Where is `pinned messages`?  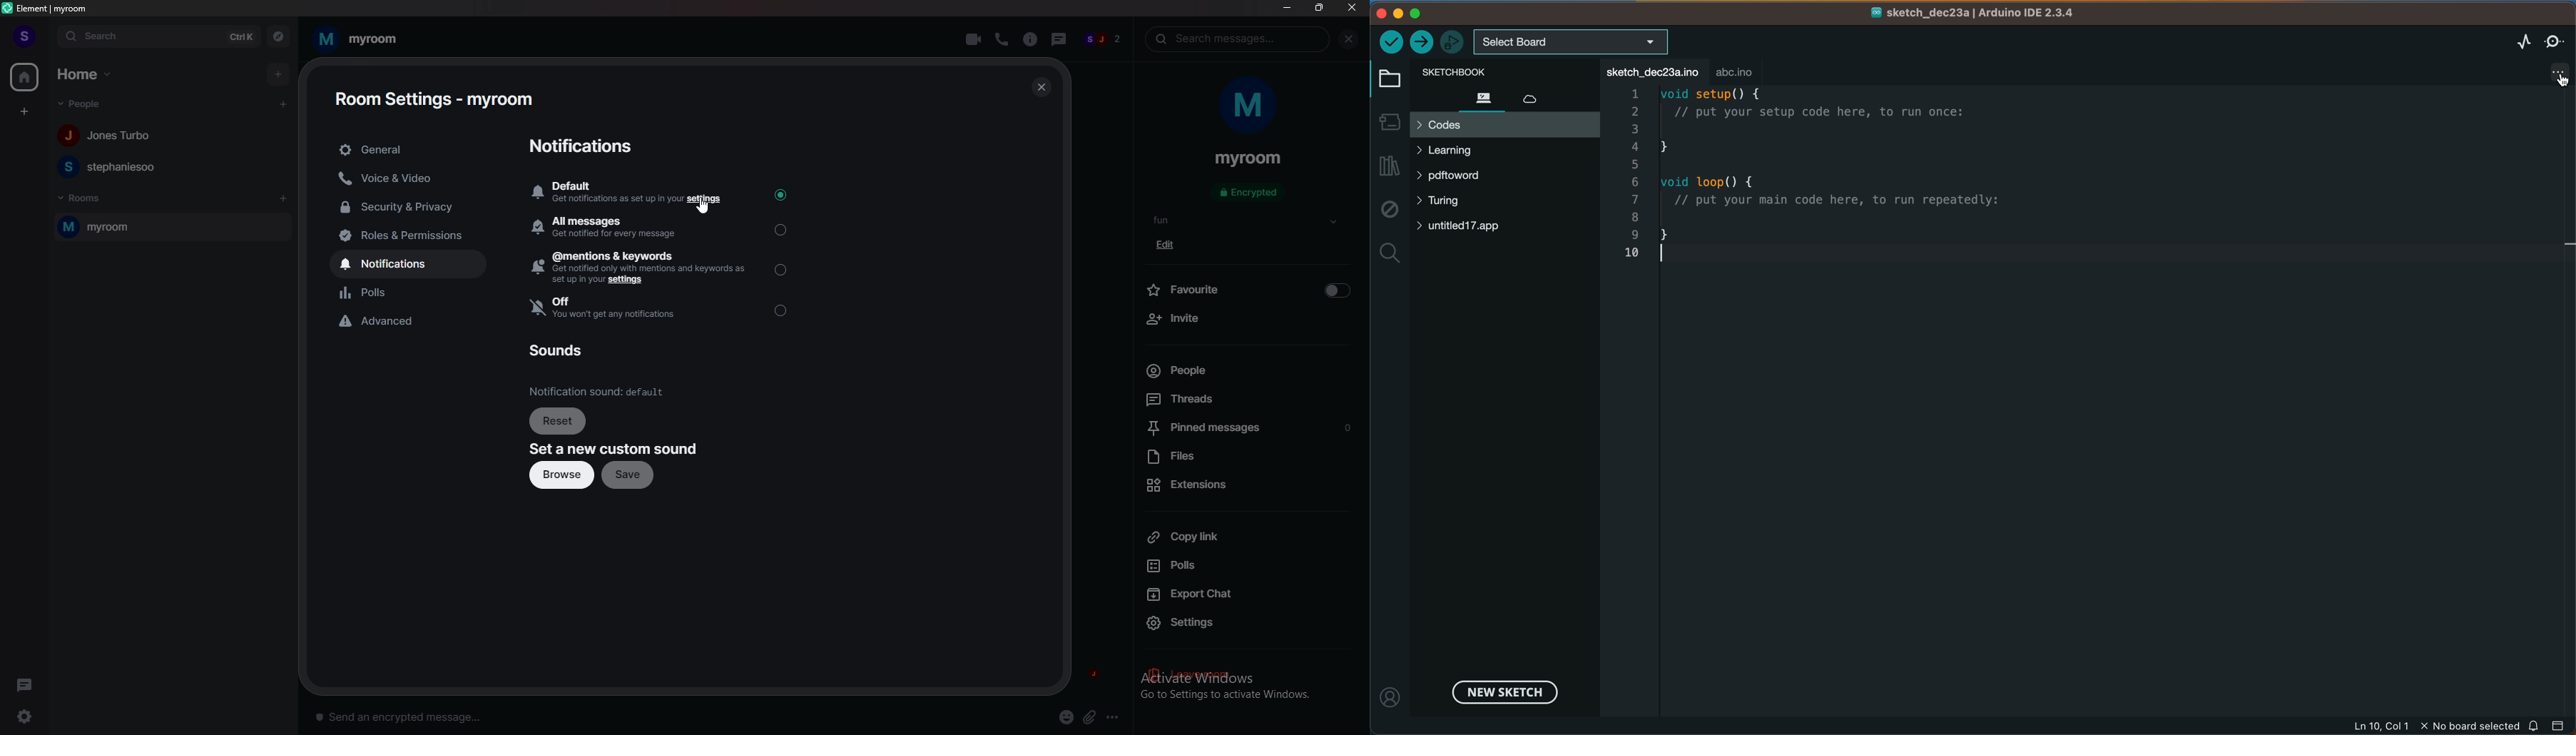 pinned messages is located at coordinates (1251, 430).